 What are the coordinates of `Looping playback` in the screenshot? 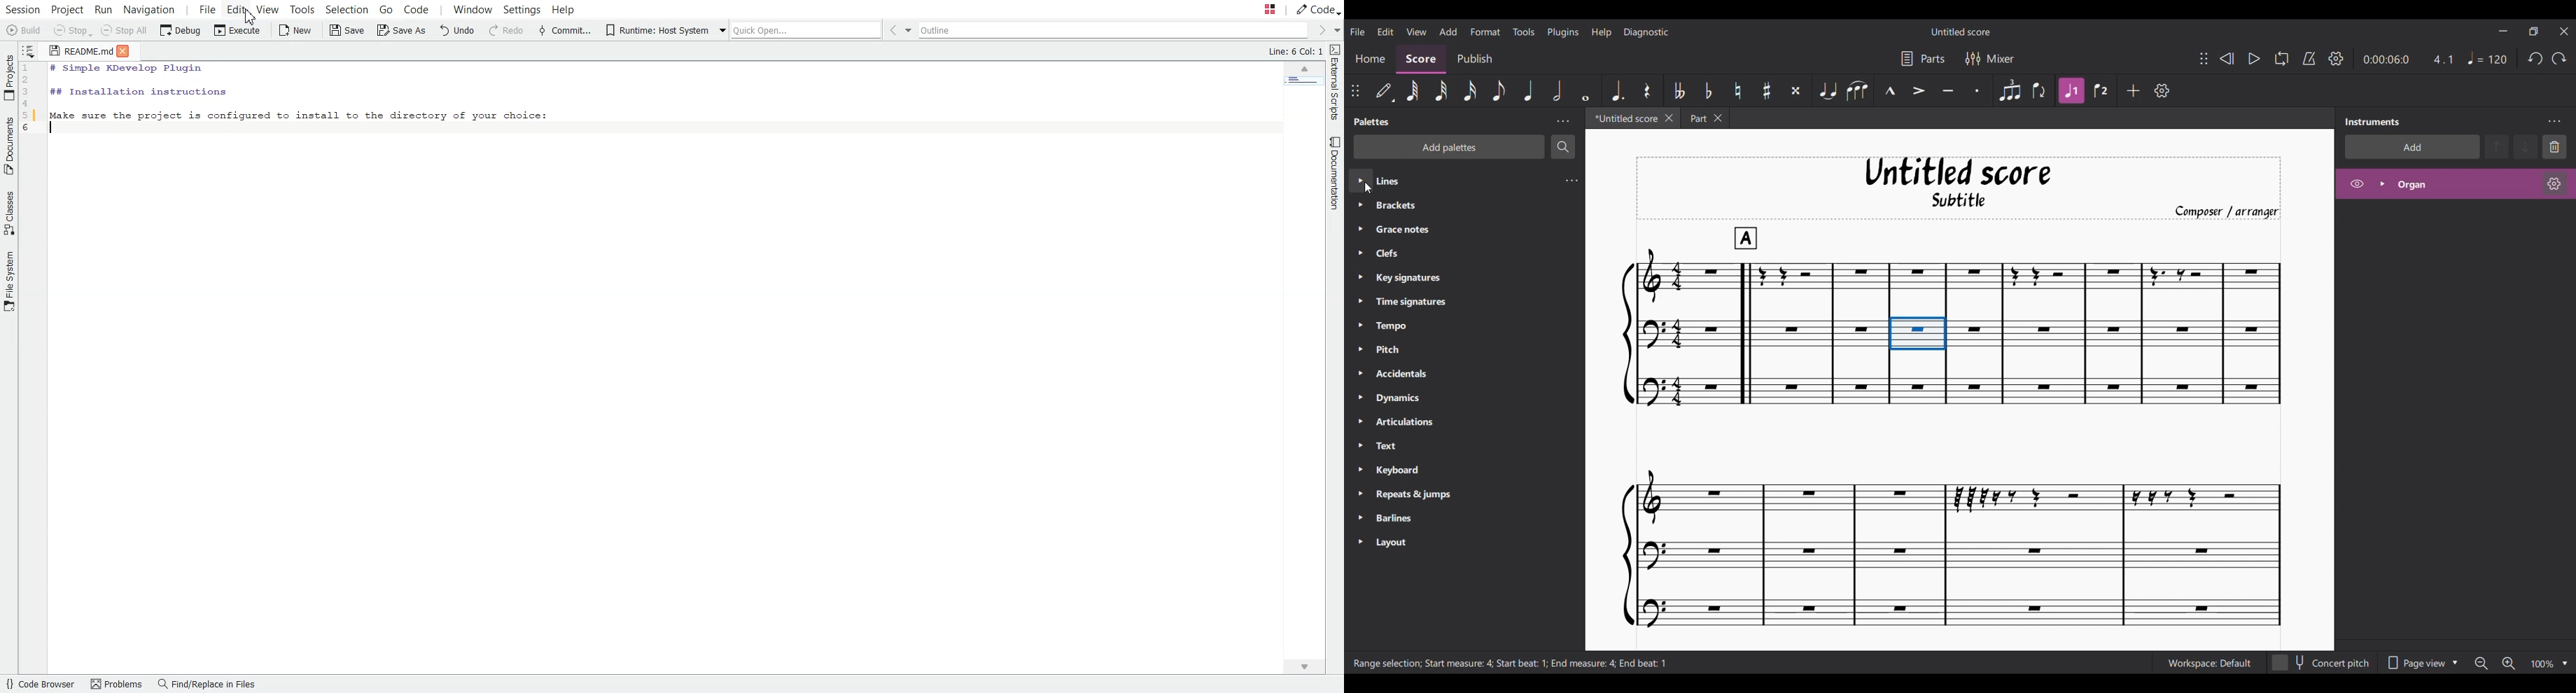 It's located at (2281, 58).